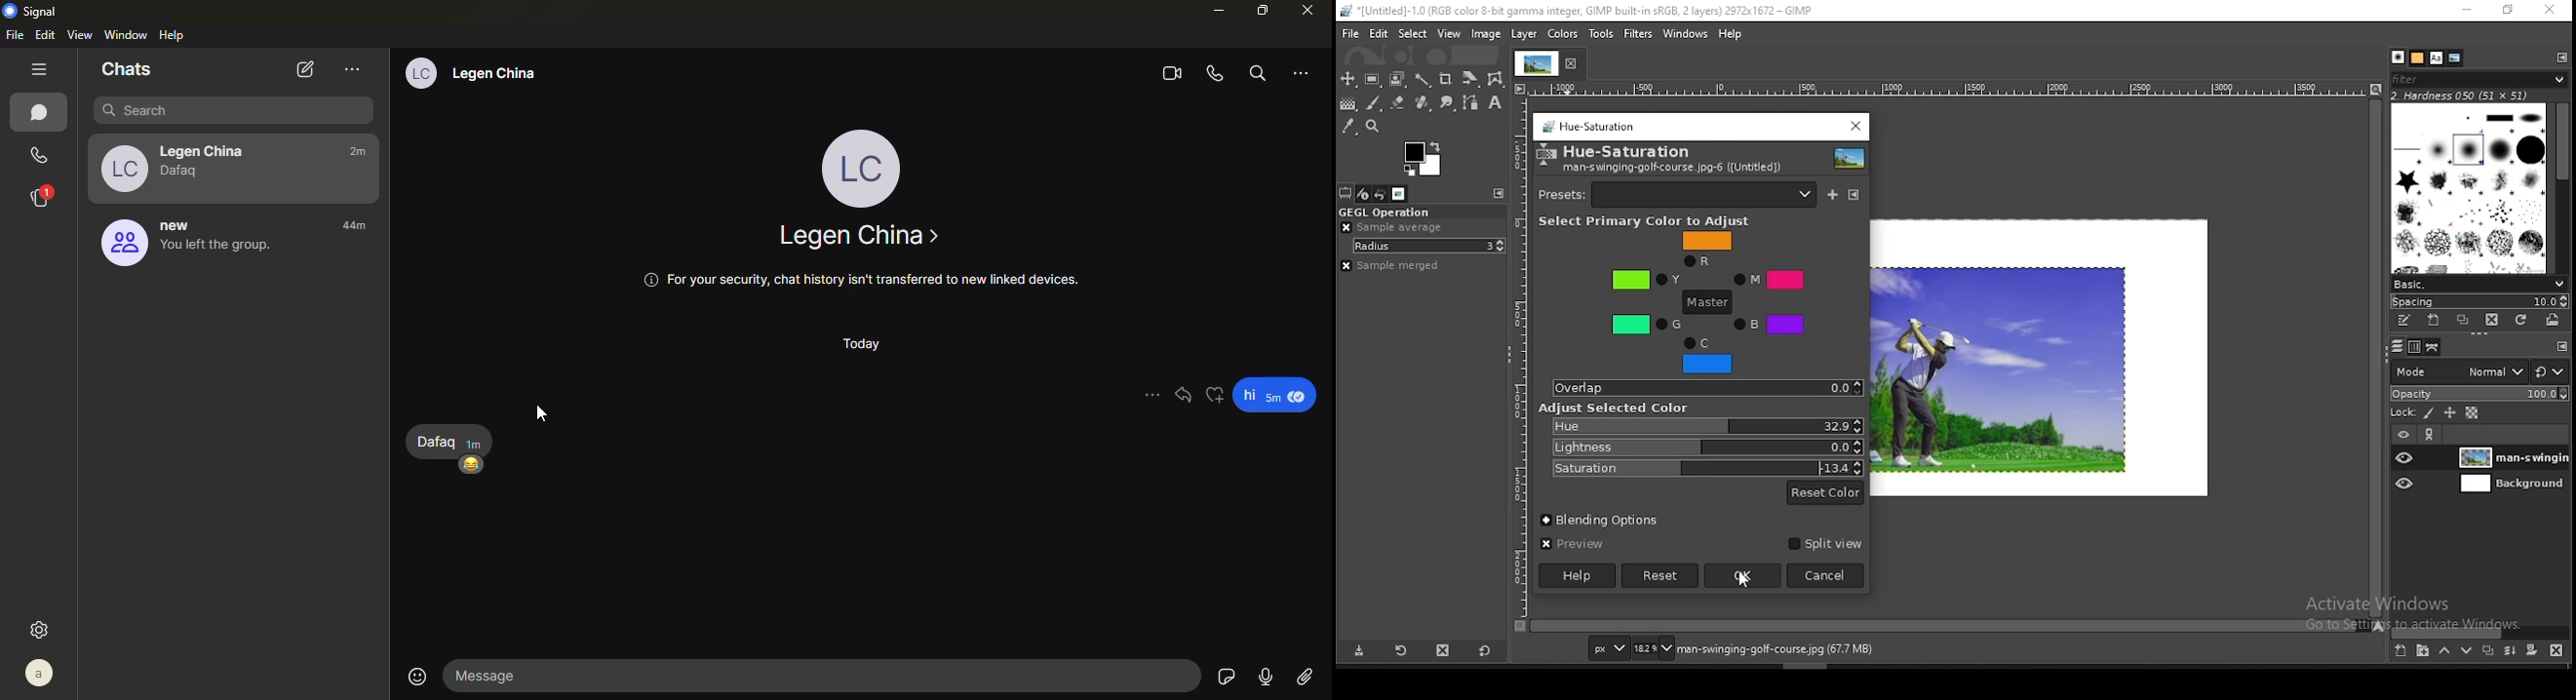 The width and height of the screenshot is (2576, 700). Describe the element at coordinates (1304, 72) in the screenshot. I see `more option` at that location.